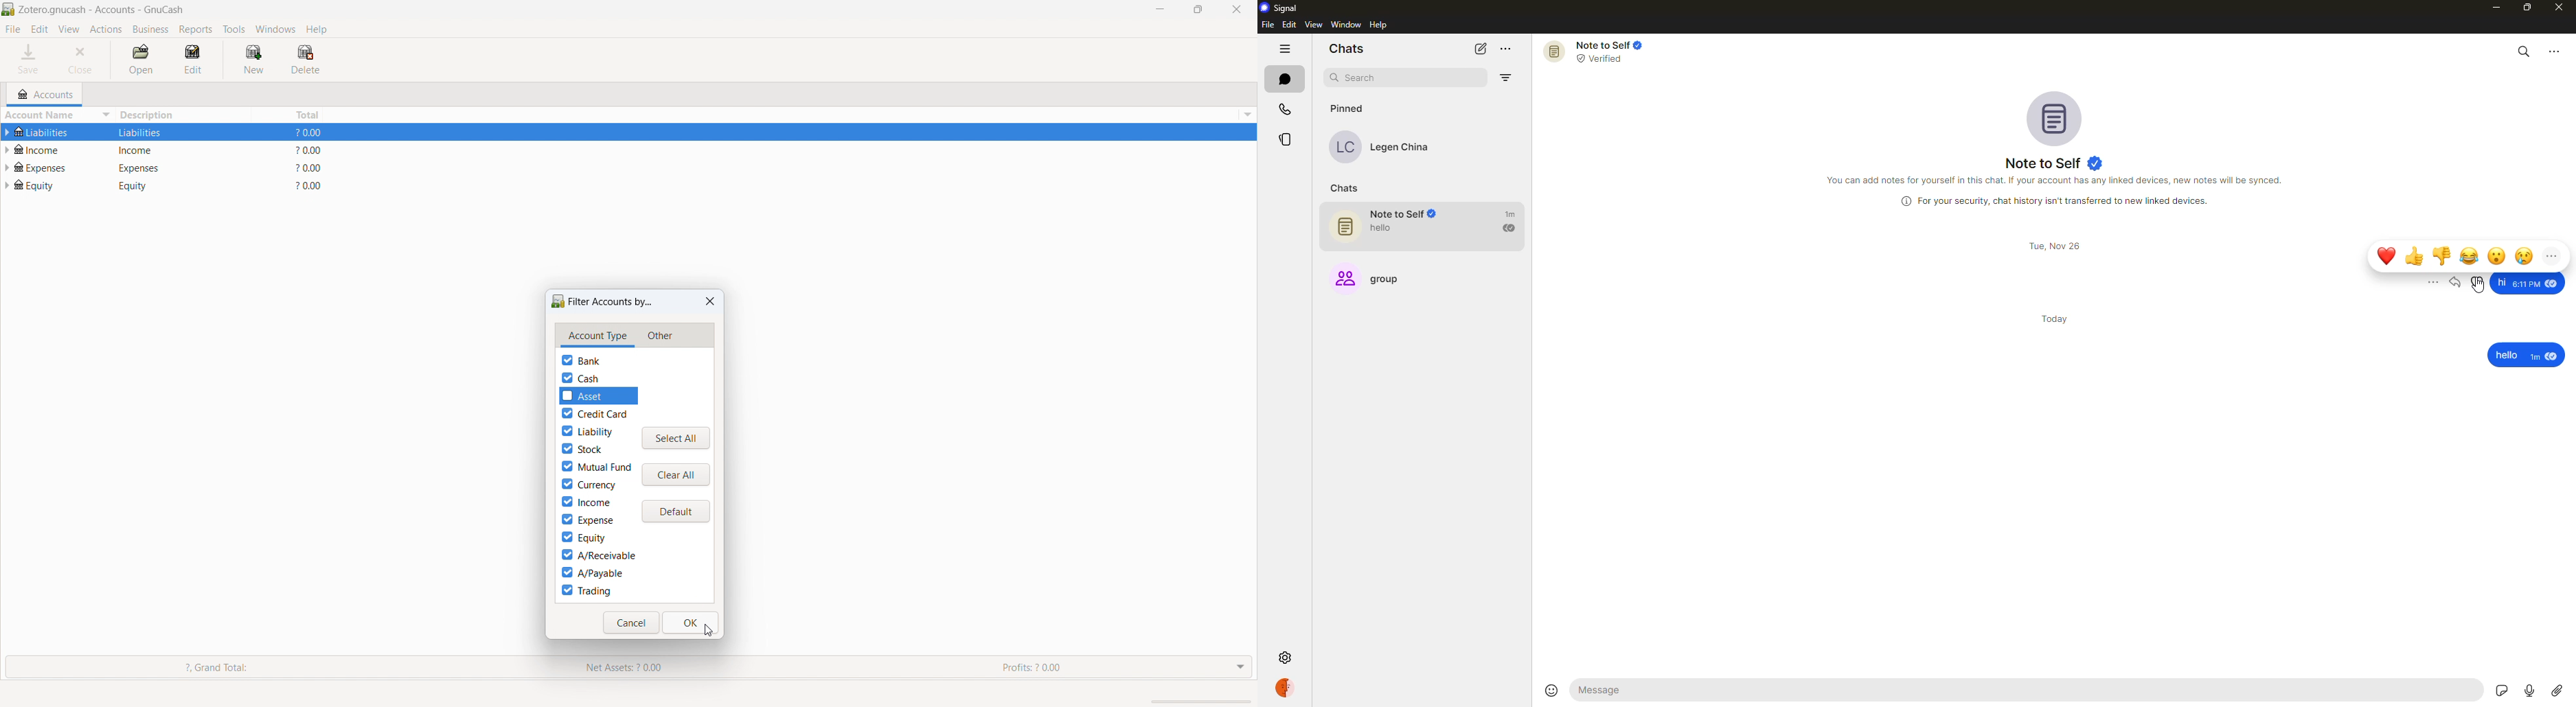  Describe the element at coordinates (2557, 689) in the screenshot. I see `attach` at that location.